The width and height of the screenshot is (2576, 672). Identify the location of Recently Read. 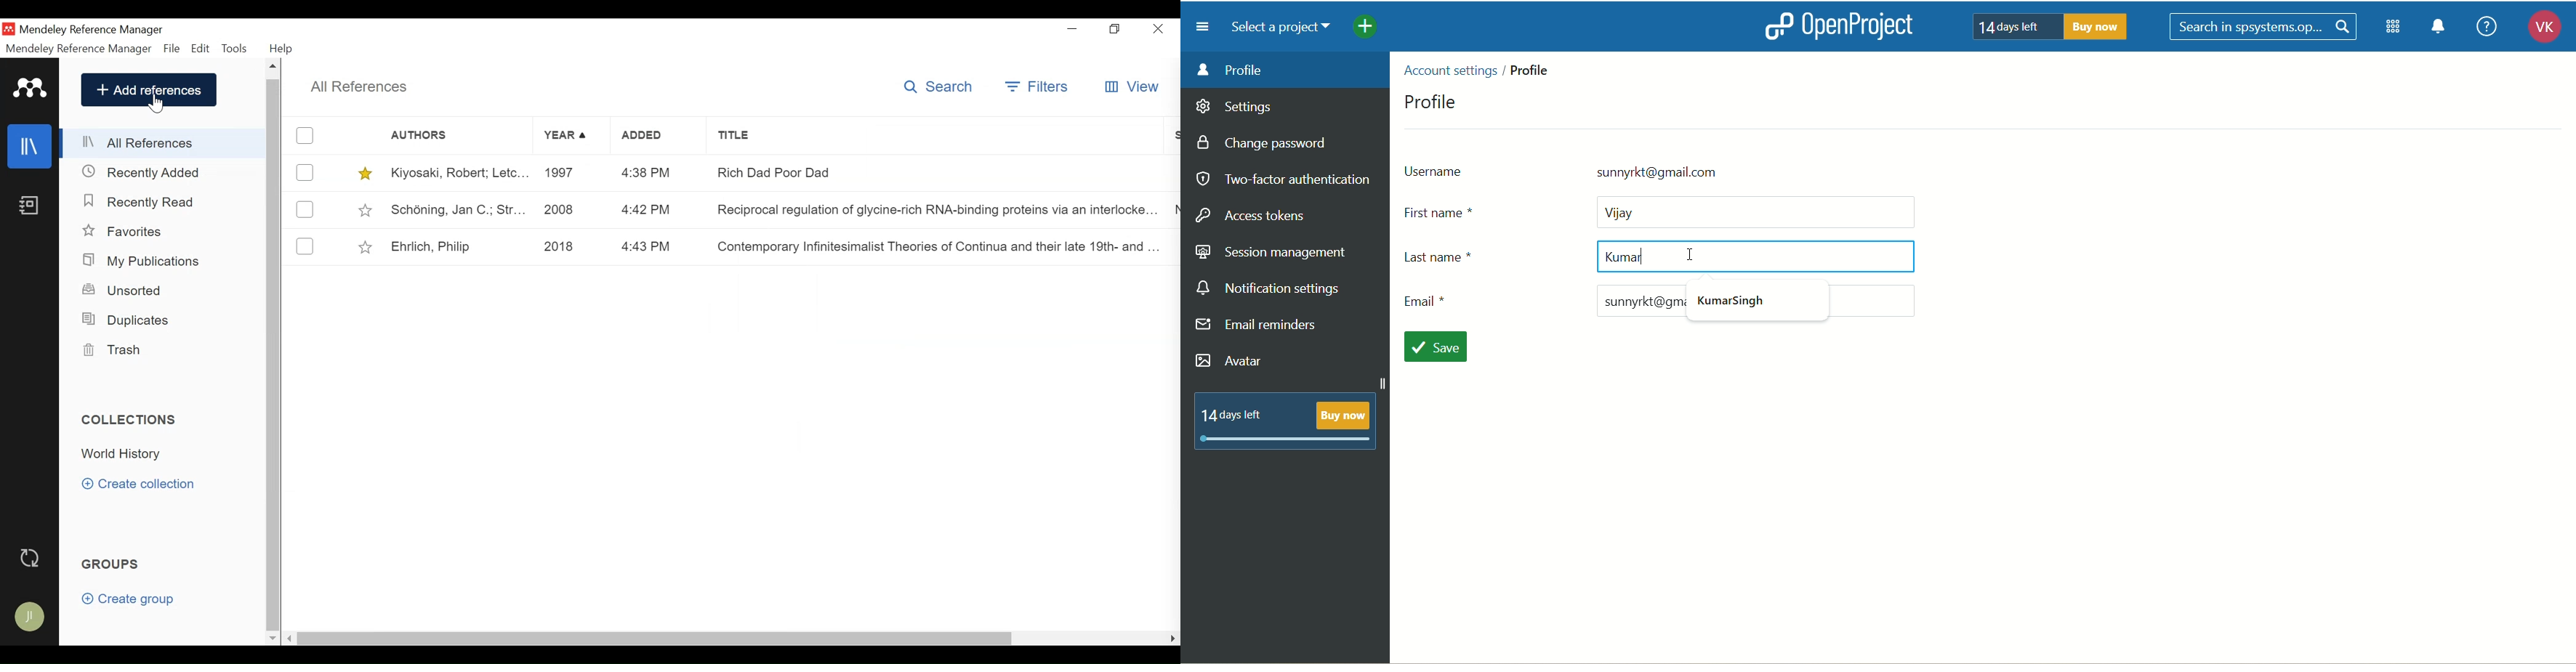
(146, 202).